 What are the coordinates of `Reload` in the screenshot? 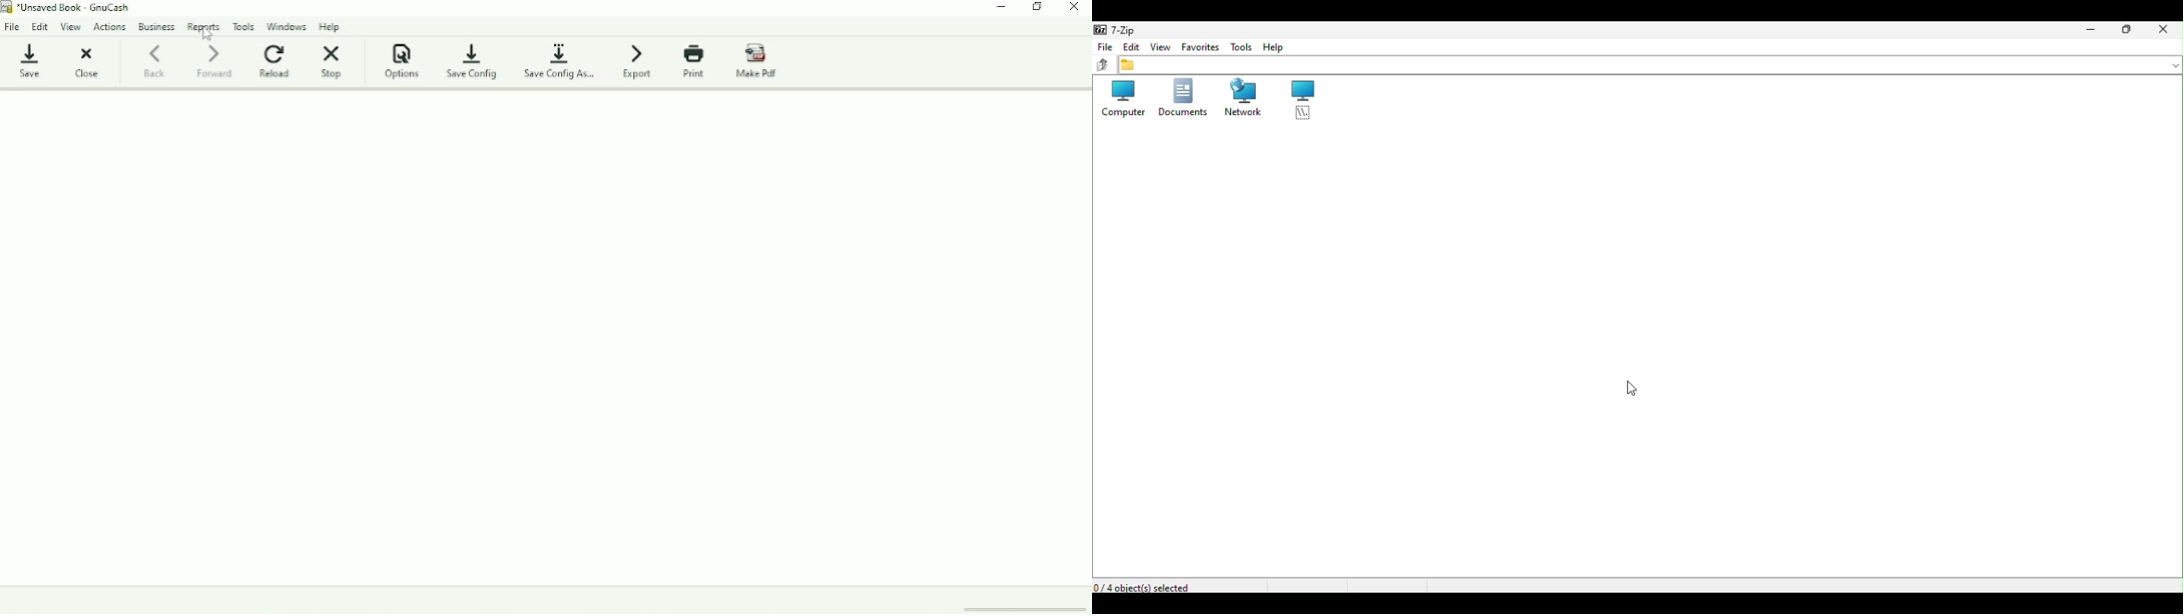 It's located at (277, 60).